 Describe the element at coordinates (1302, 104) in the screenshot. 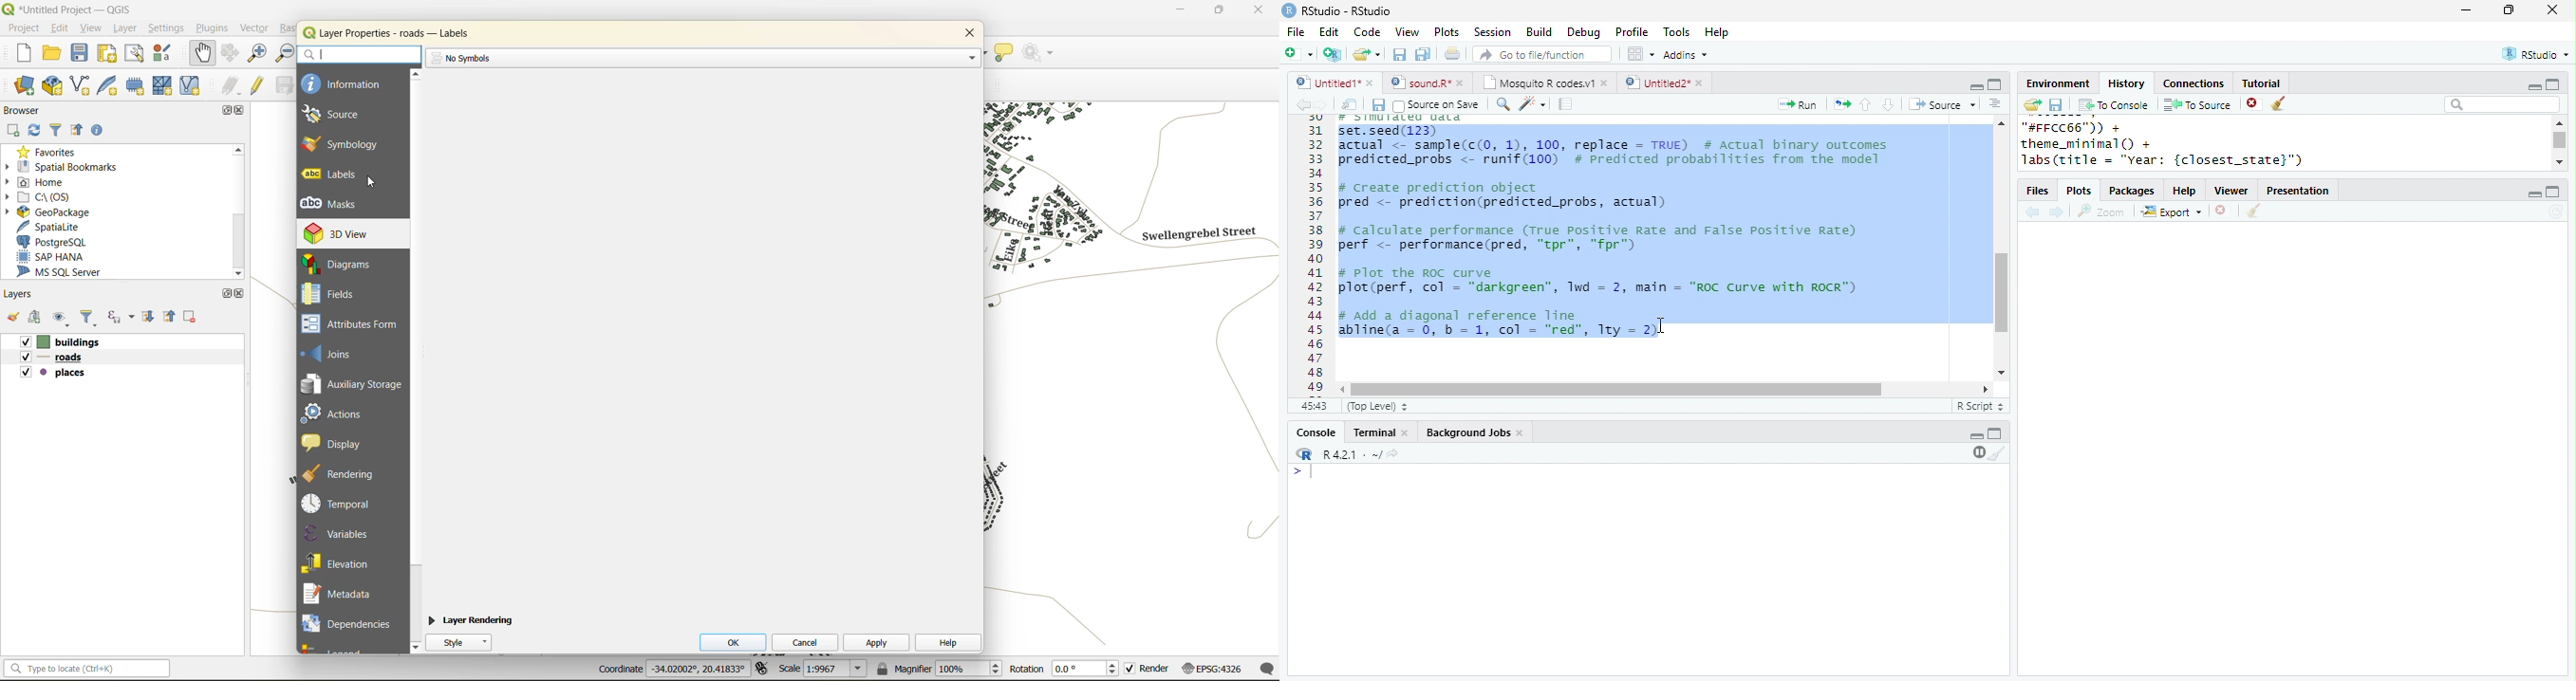

I see `backward` at that location.